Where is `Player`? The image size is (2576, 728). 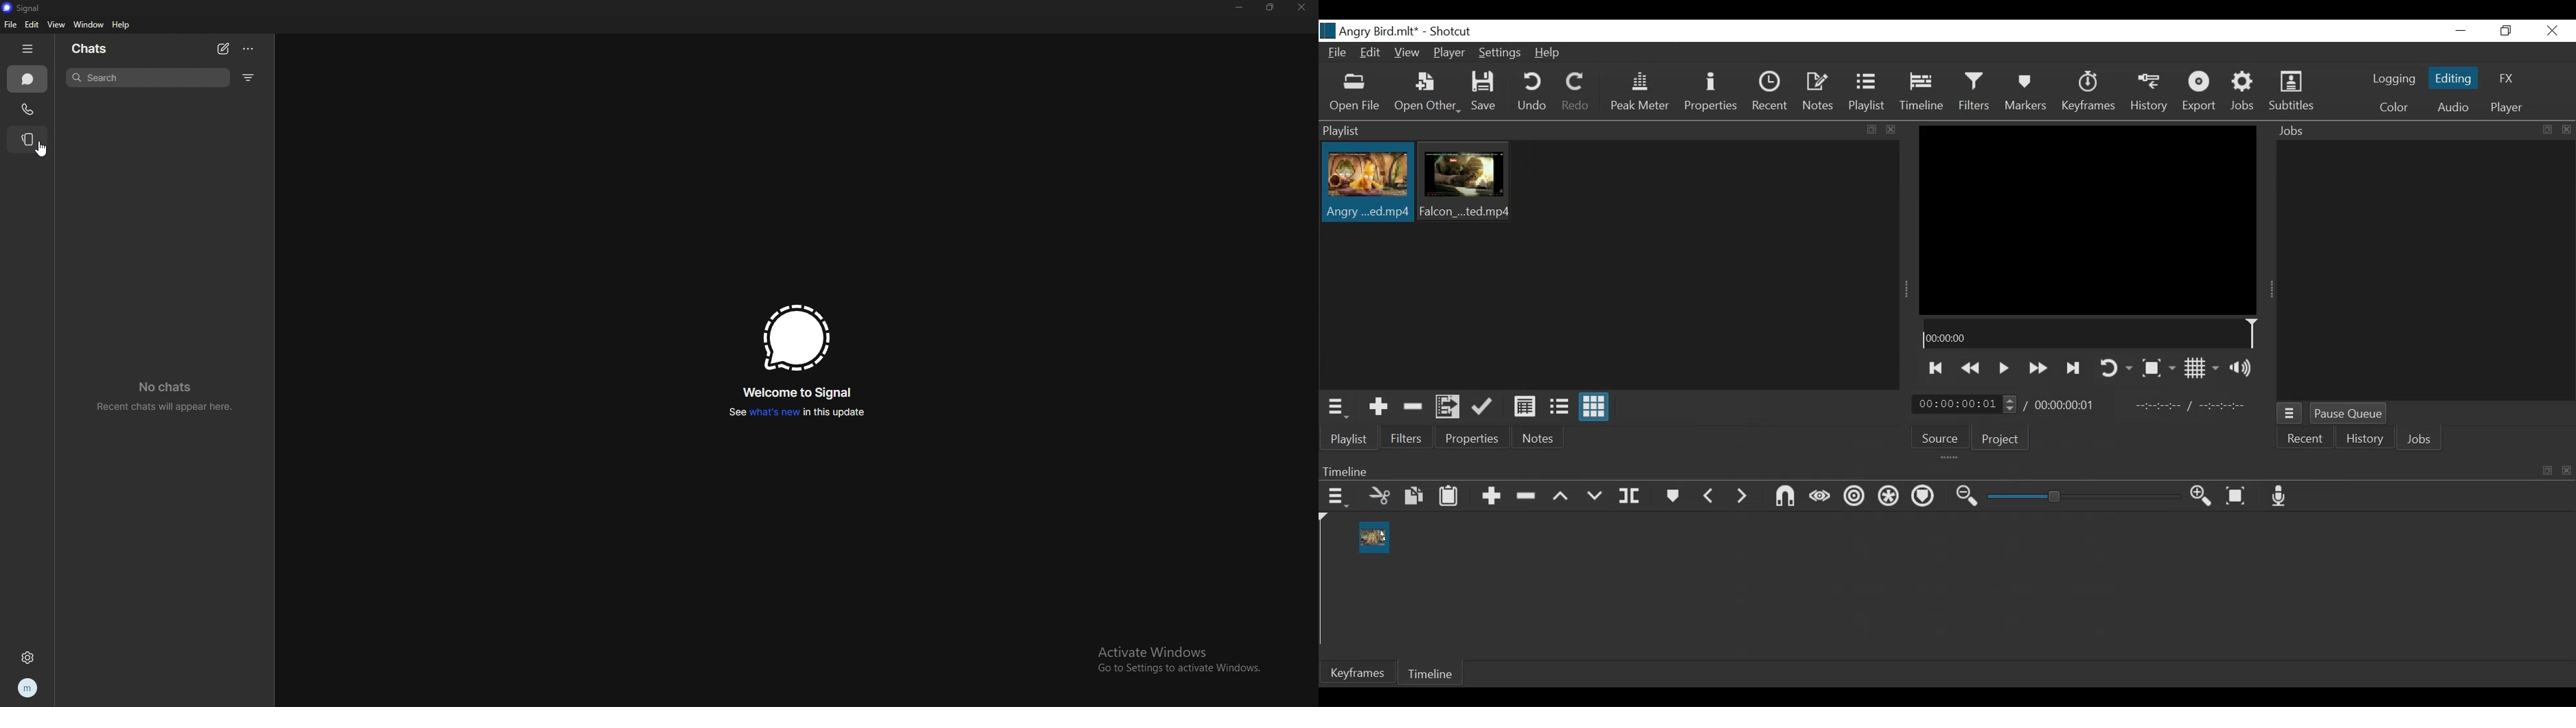 Player is located at coordinates (2508, 108).